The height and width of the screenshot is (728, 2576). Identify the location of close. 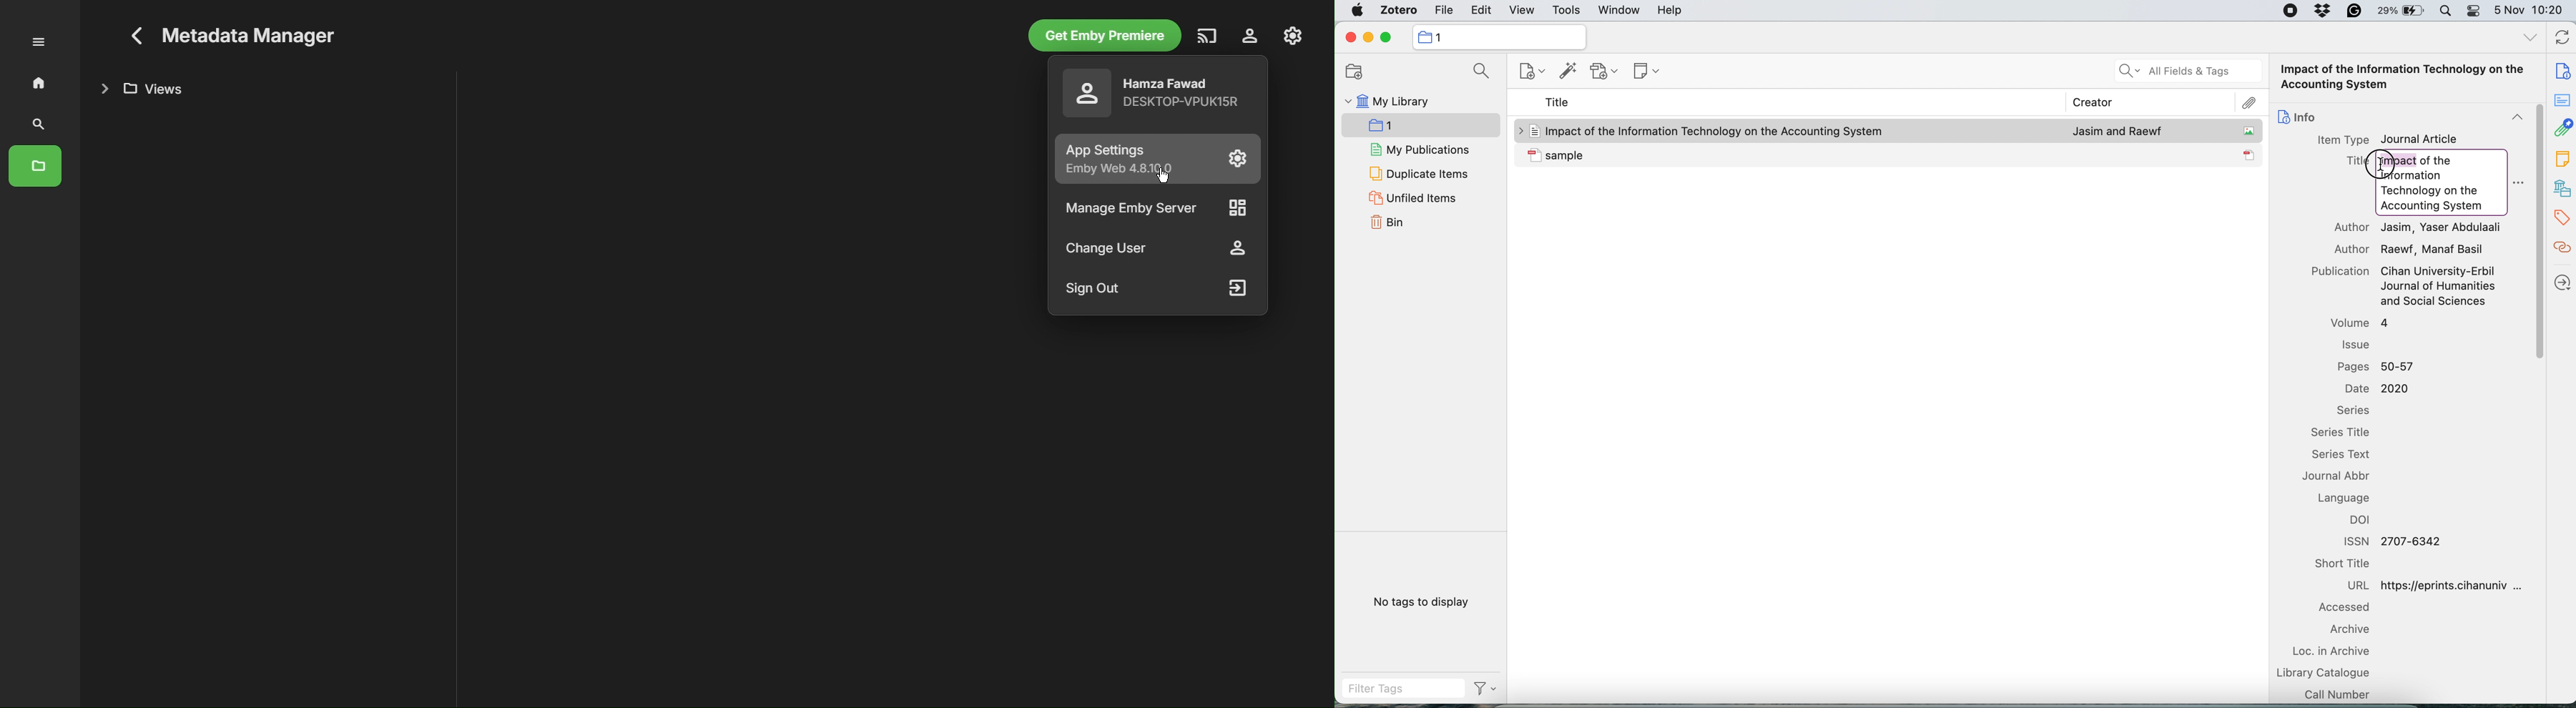
(1351, 38).